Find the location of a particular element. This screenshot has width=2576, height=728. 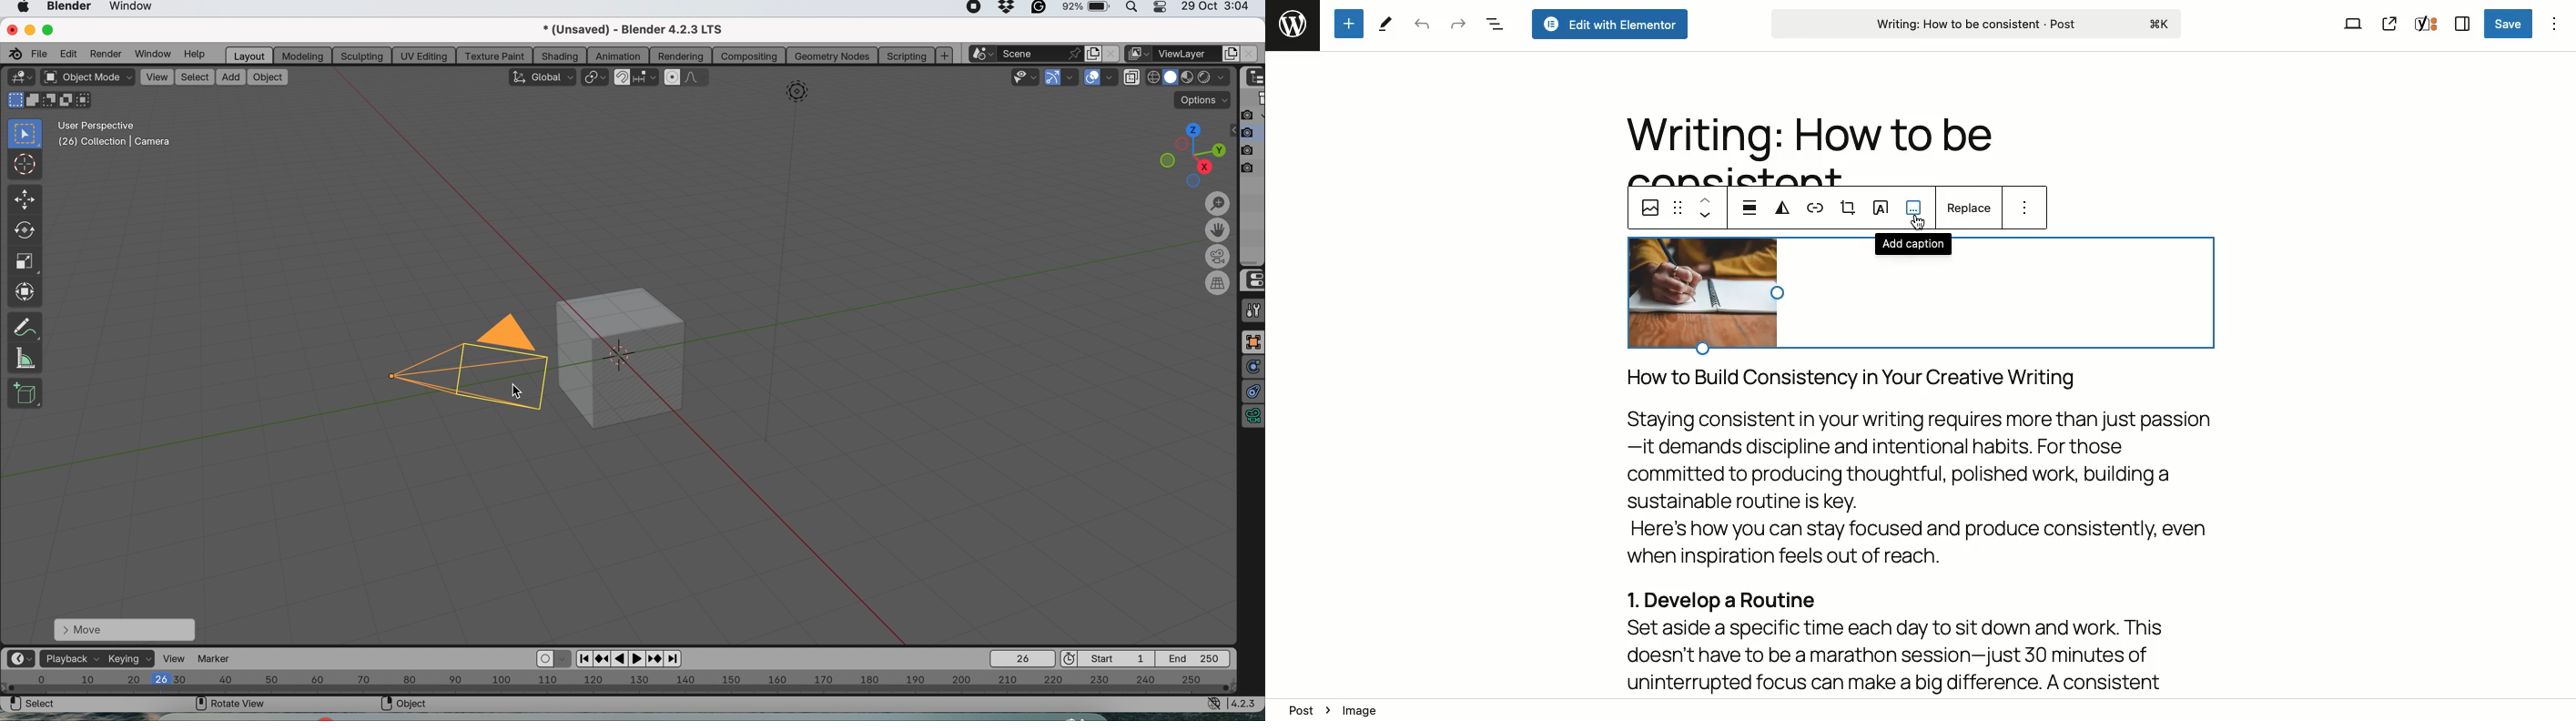

move is located at coordinates (124, 629).